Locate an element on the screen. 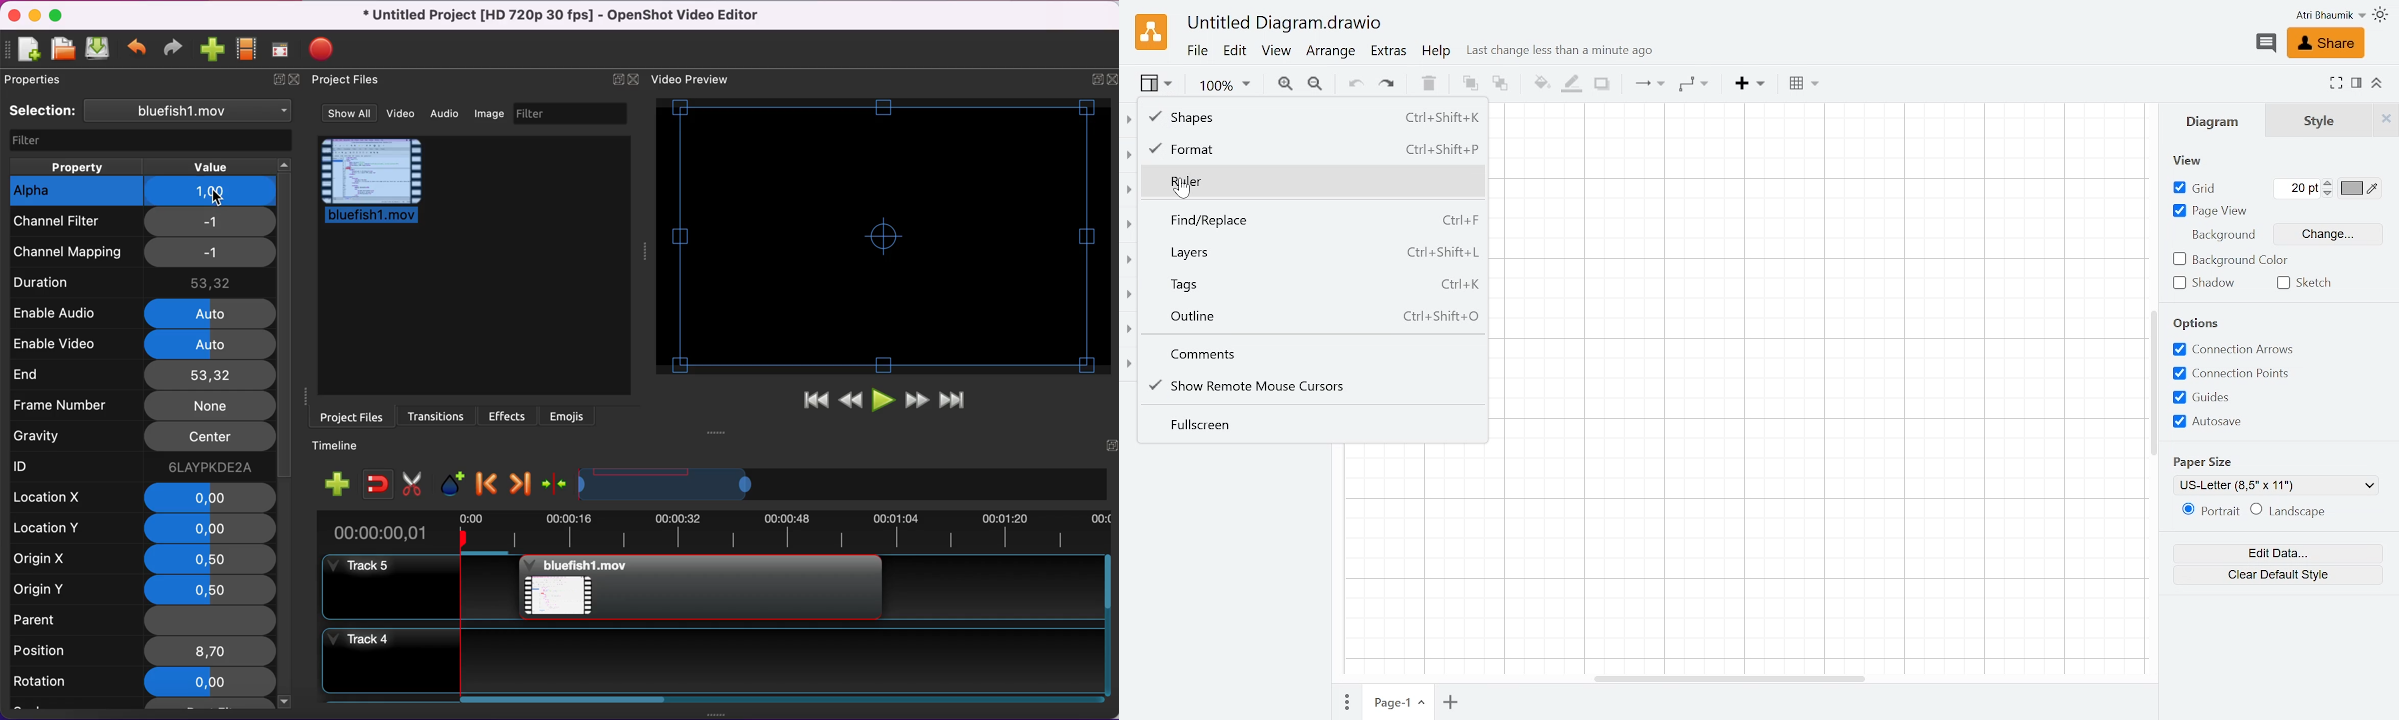  Table is located at coordinates (1801, 83).